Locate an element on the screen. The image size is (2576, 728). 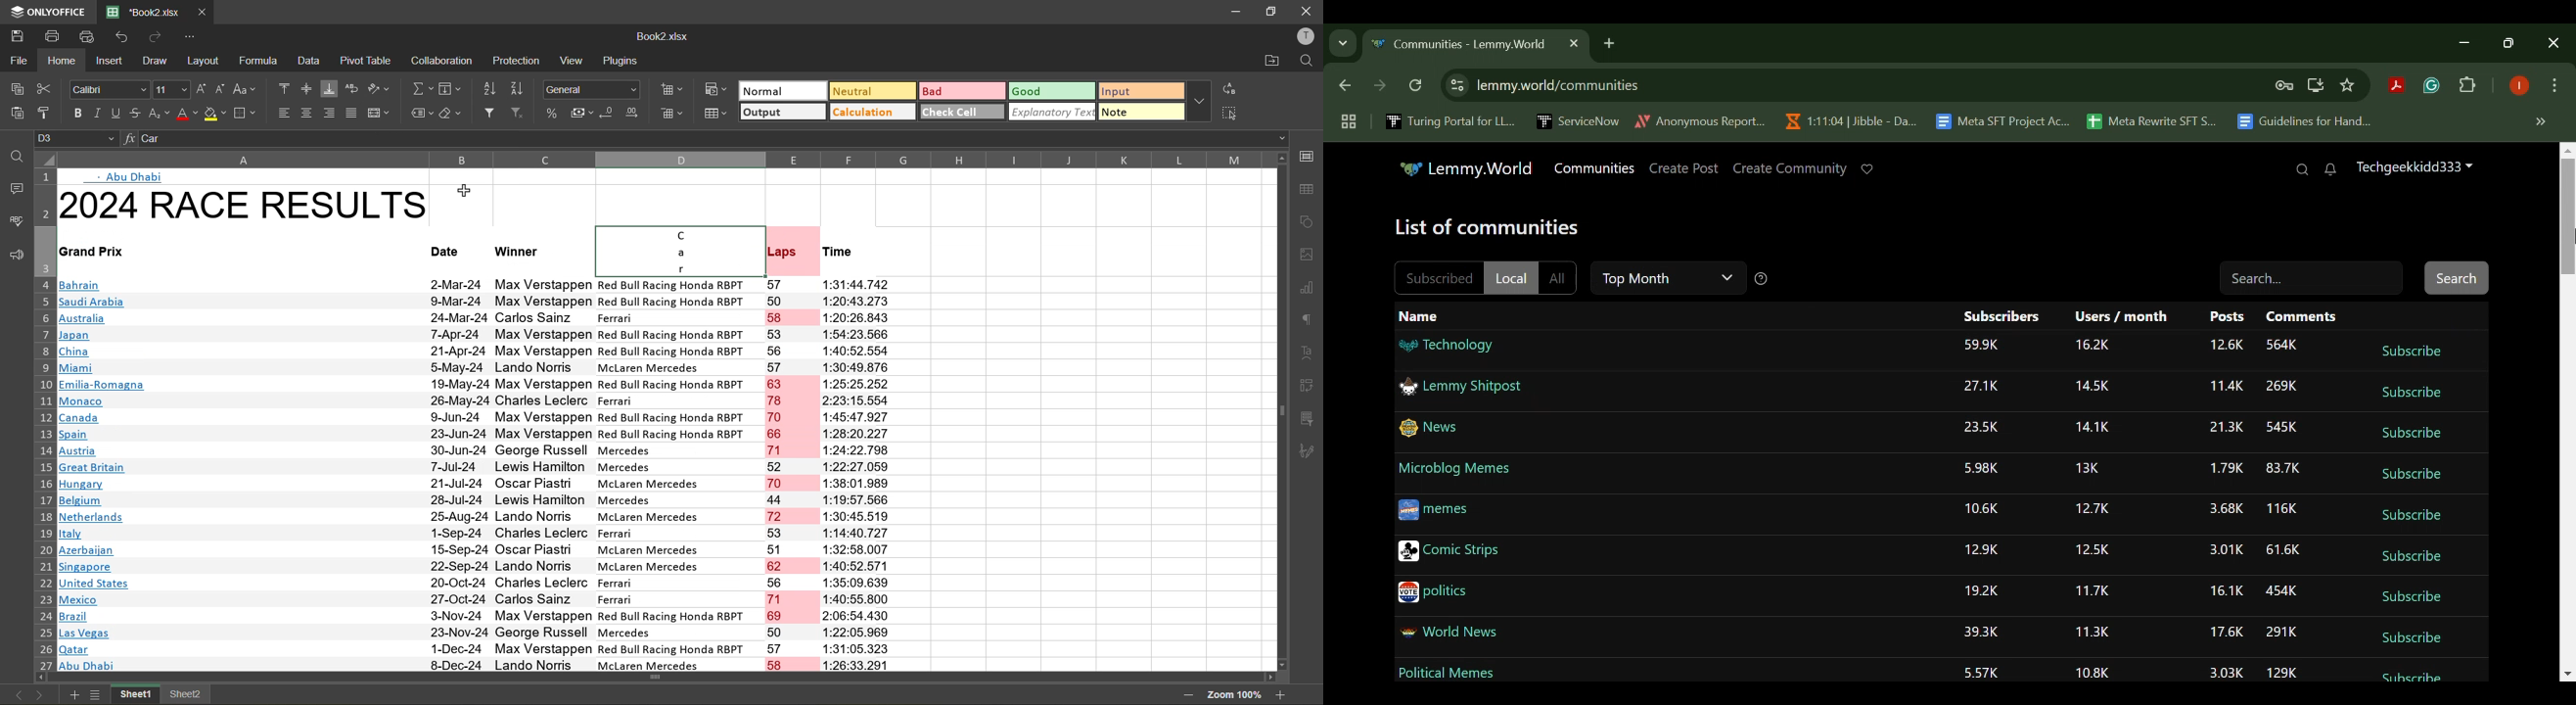
1:11:04 | Jibble - Da... is located at coordinates (1850, 121).